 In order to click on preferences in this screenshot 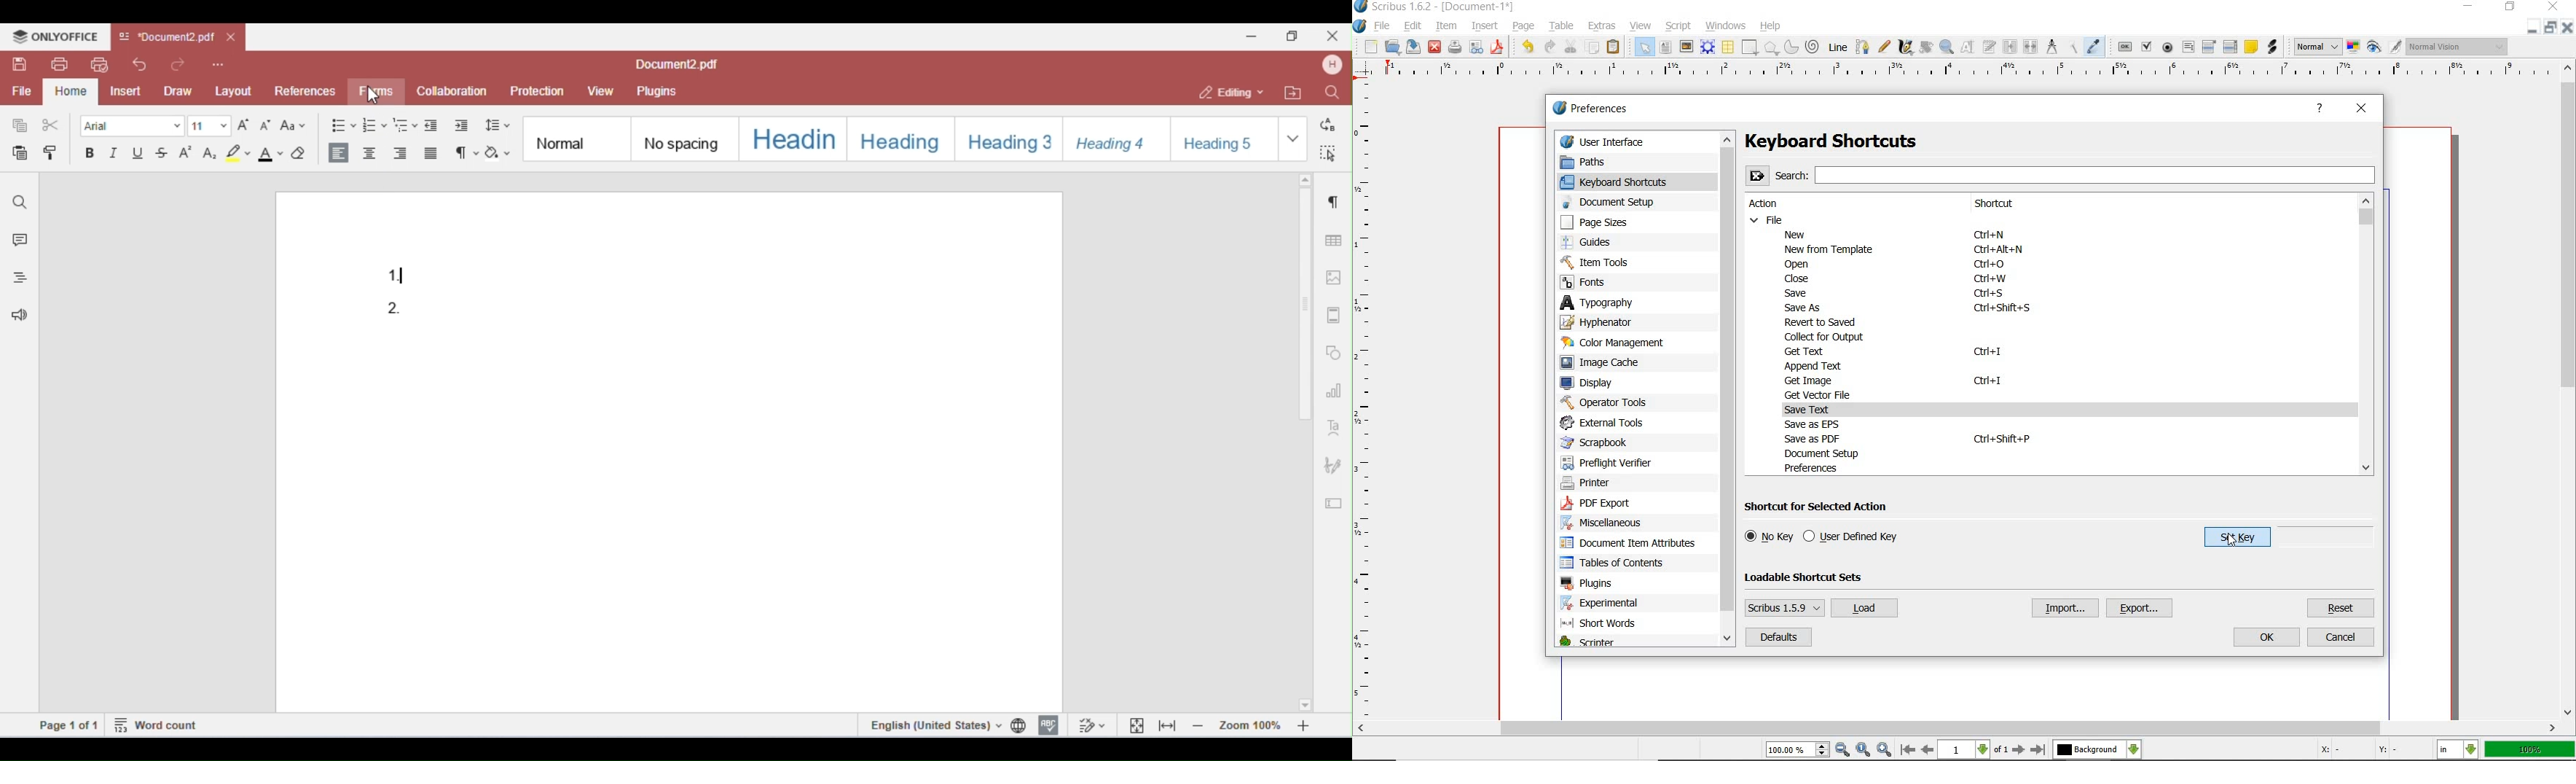, I will do `click(1815, 468)`.